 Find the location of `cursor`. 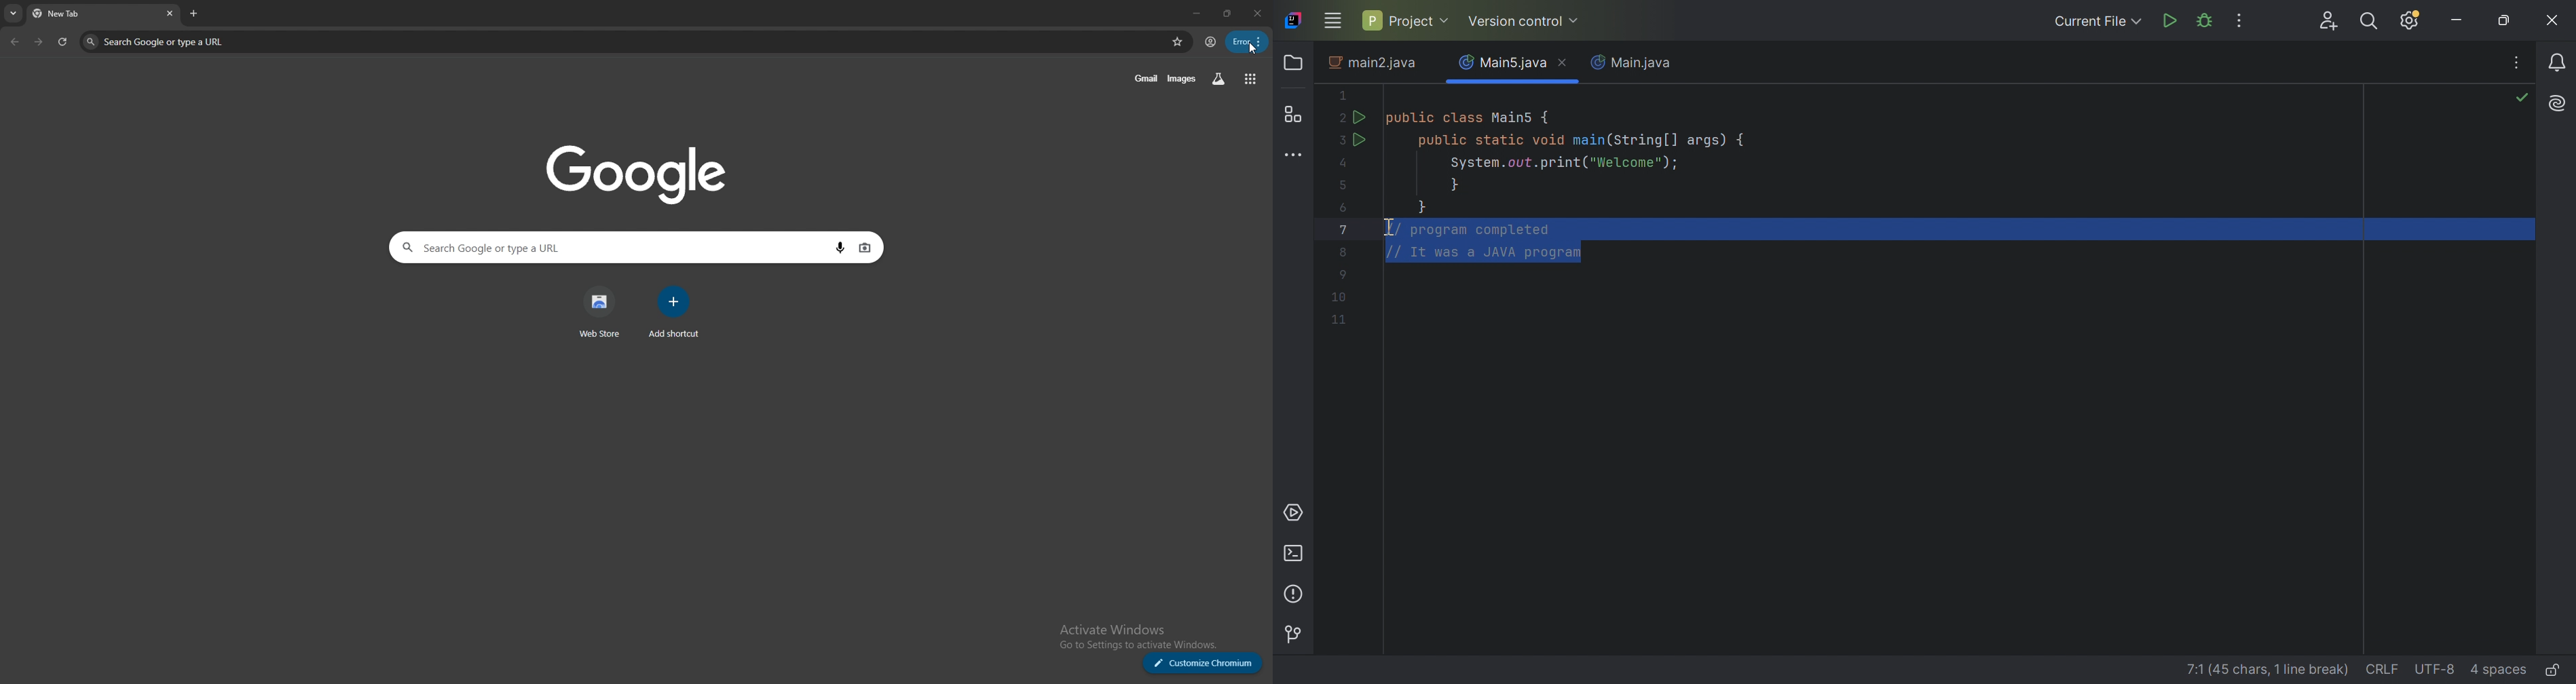

cursor is located at coordinates (1254, 51).